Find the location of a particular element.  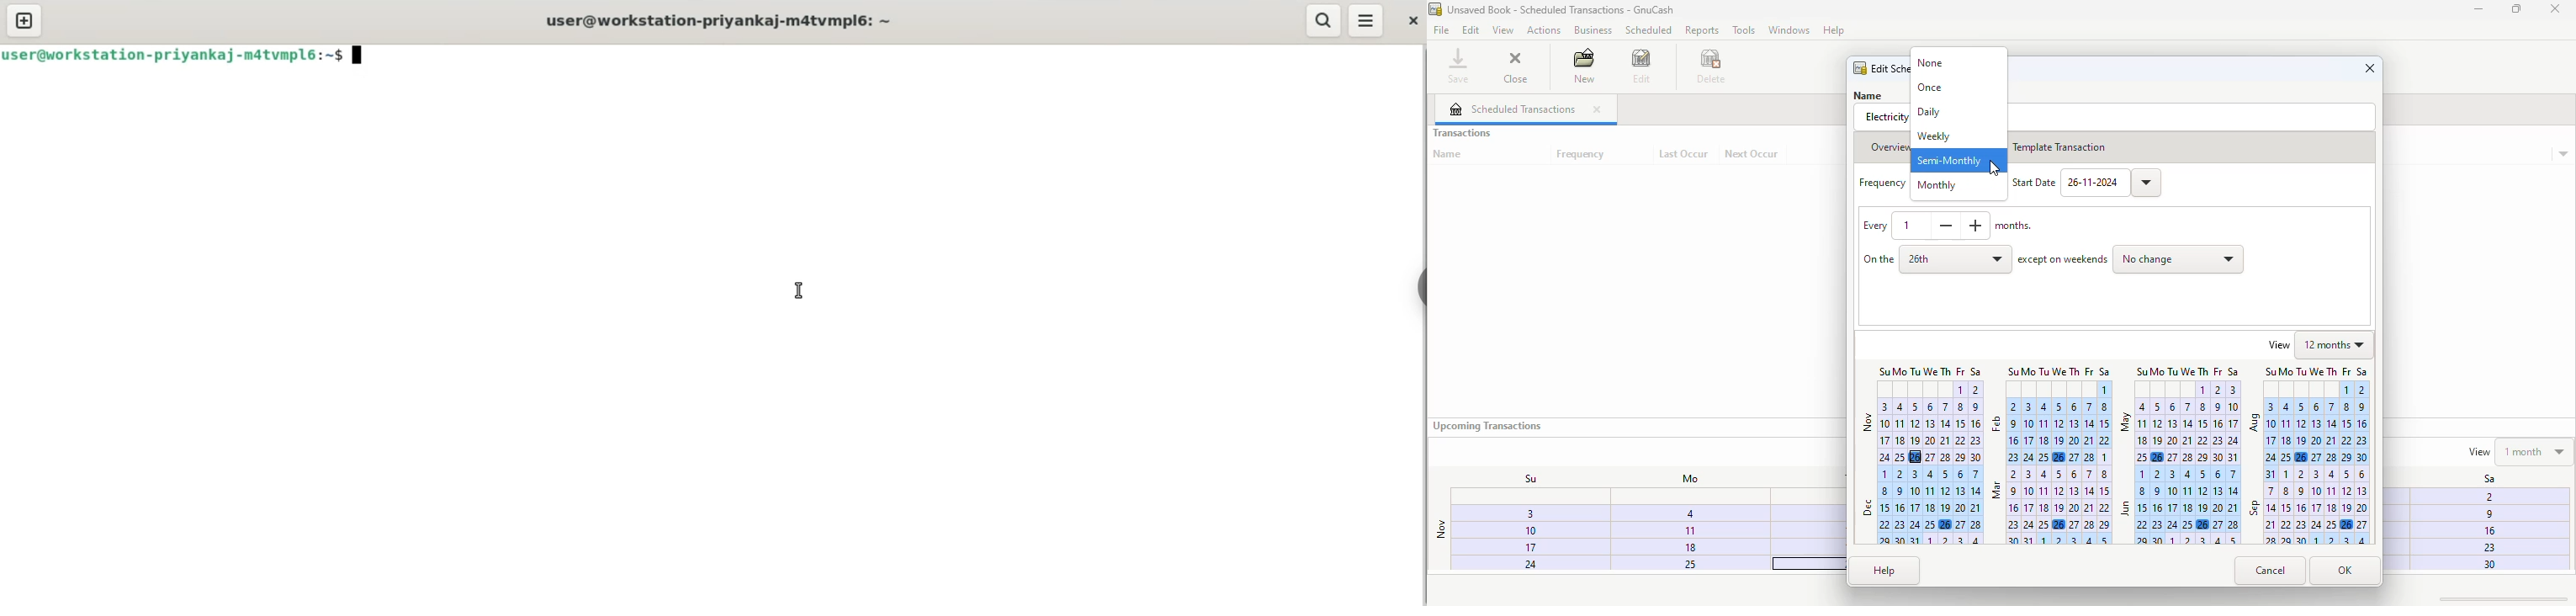

view is located at coordinates (2279, 344).